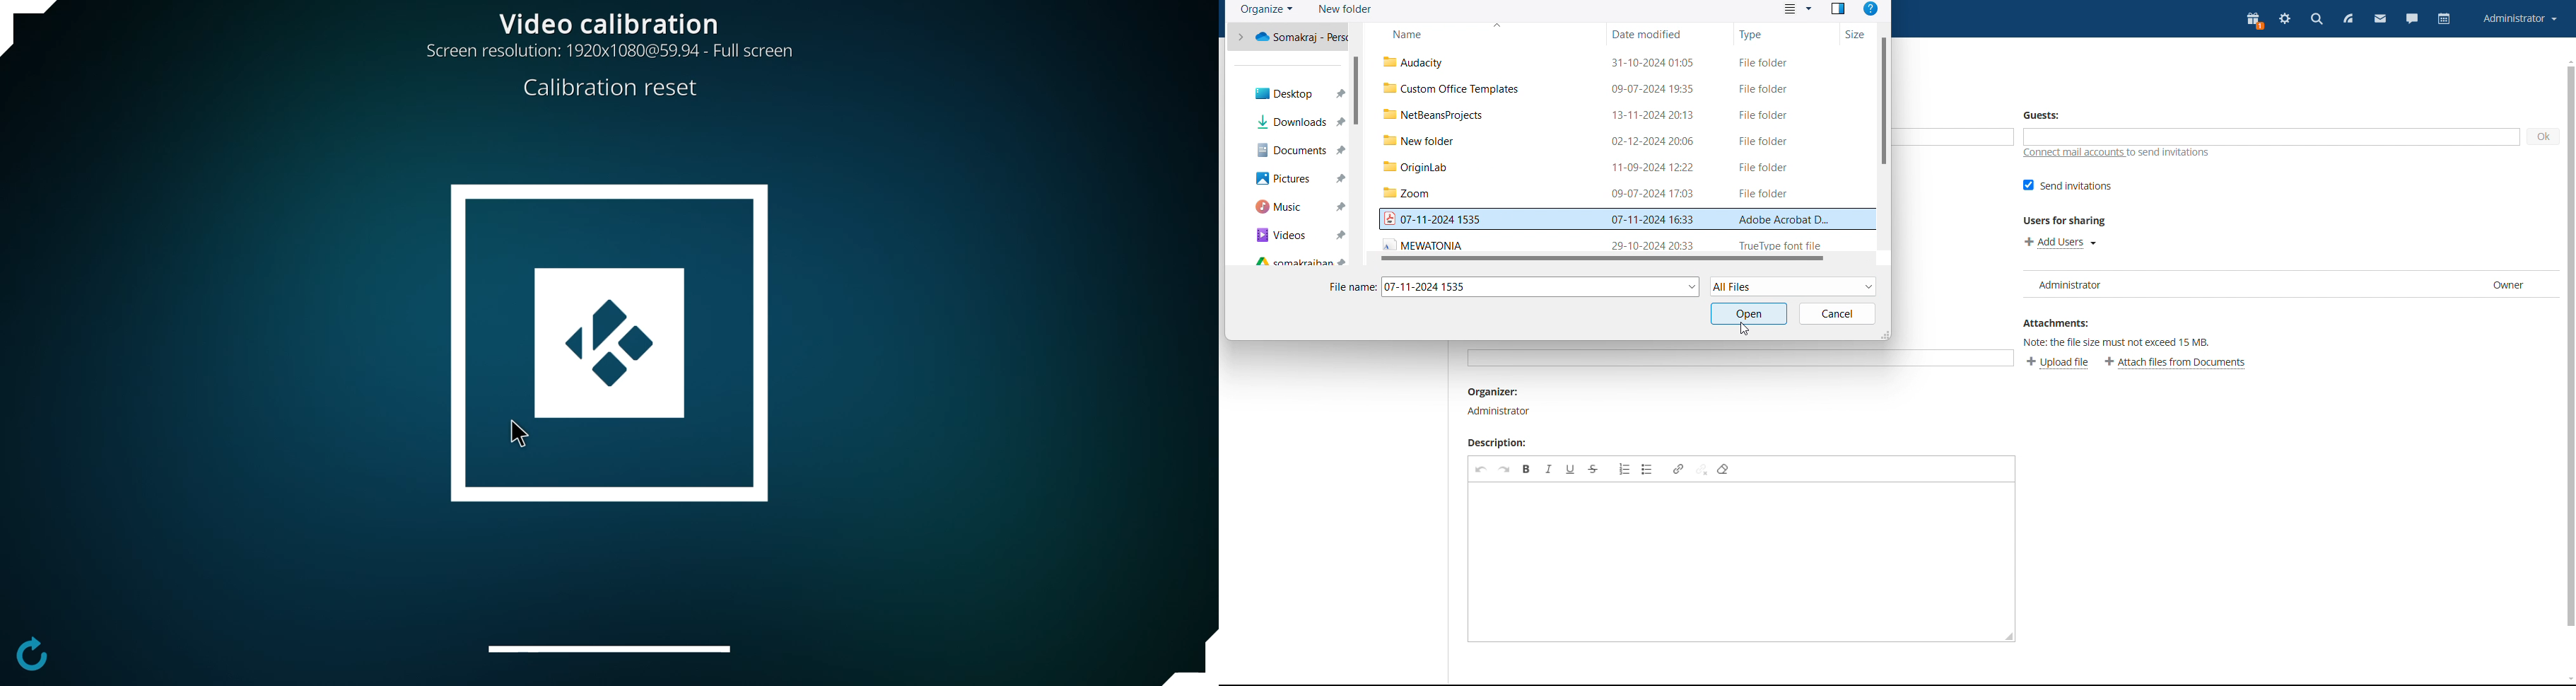  What do you see at coordinates (614, 50) in the screenshot?
I see `resolution` at bounding box center [614, 50].